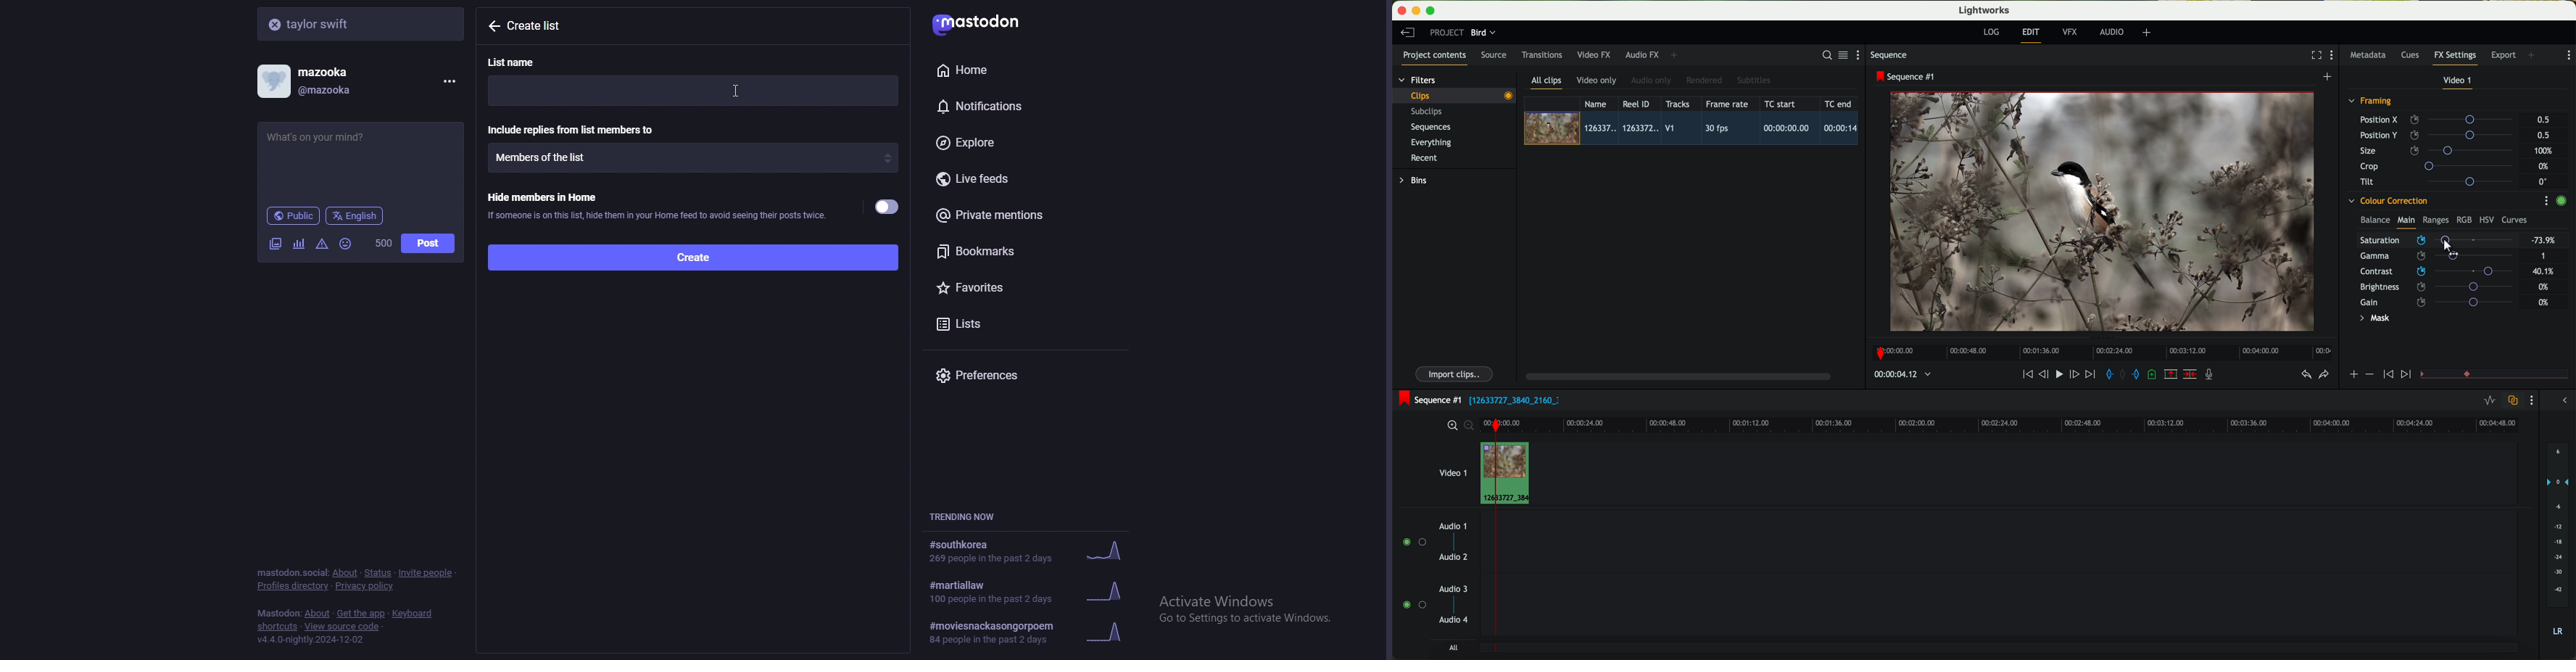 The image size is (2576, 672). What do you see at coordinates (1842, 55) in the screenshot?
I see `toggle between list and title view` at bounding box center [1842, 55].